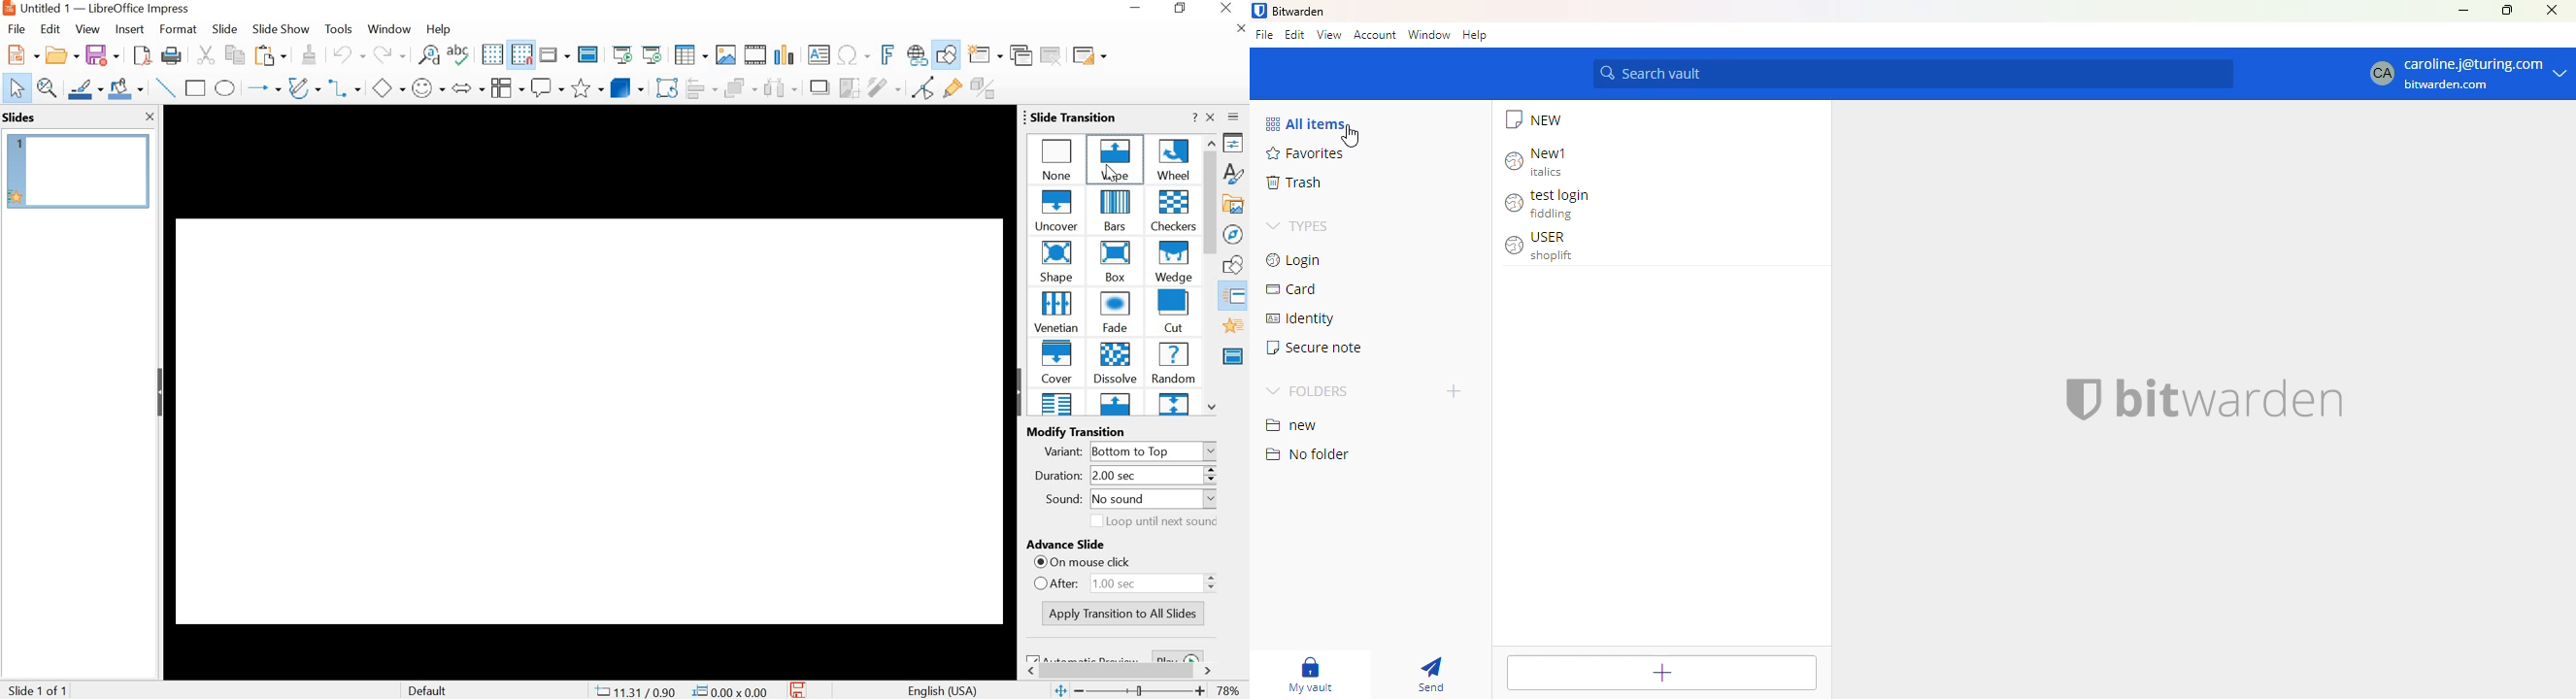 This screenshot has width=2576, height=700. What do you see at coordinates (681, 692) in the screenshot?
I see `POSITION AND SCALE` at bounding box center [681, 692].